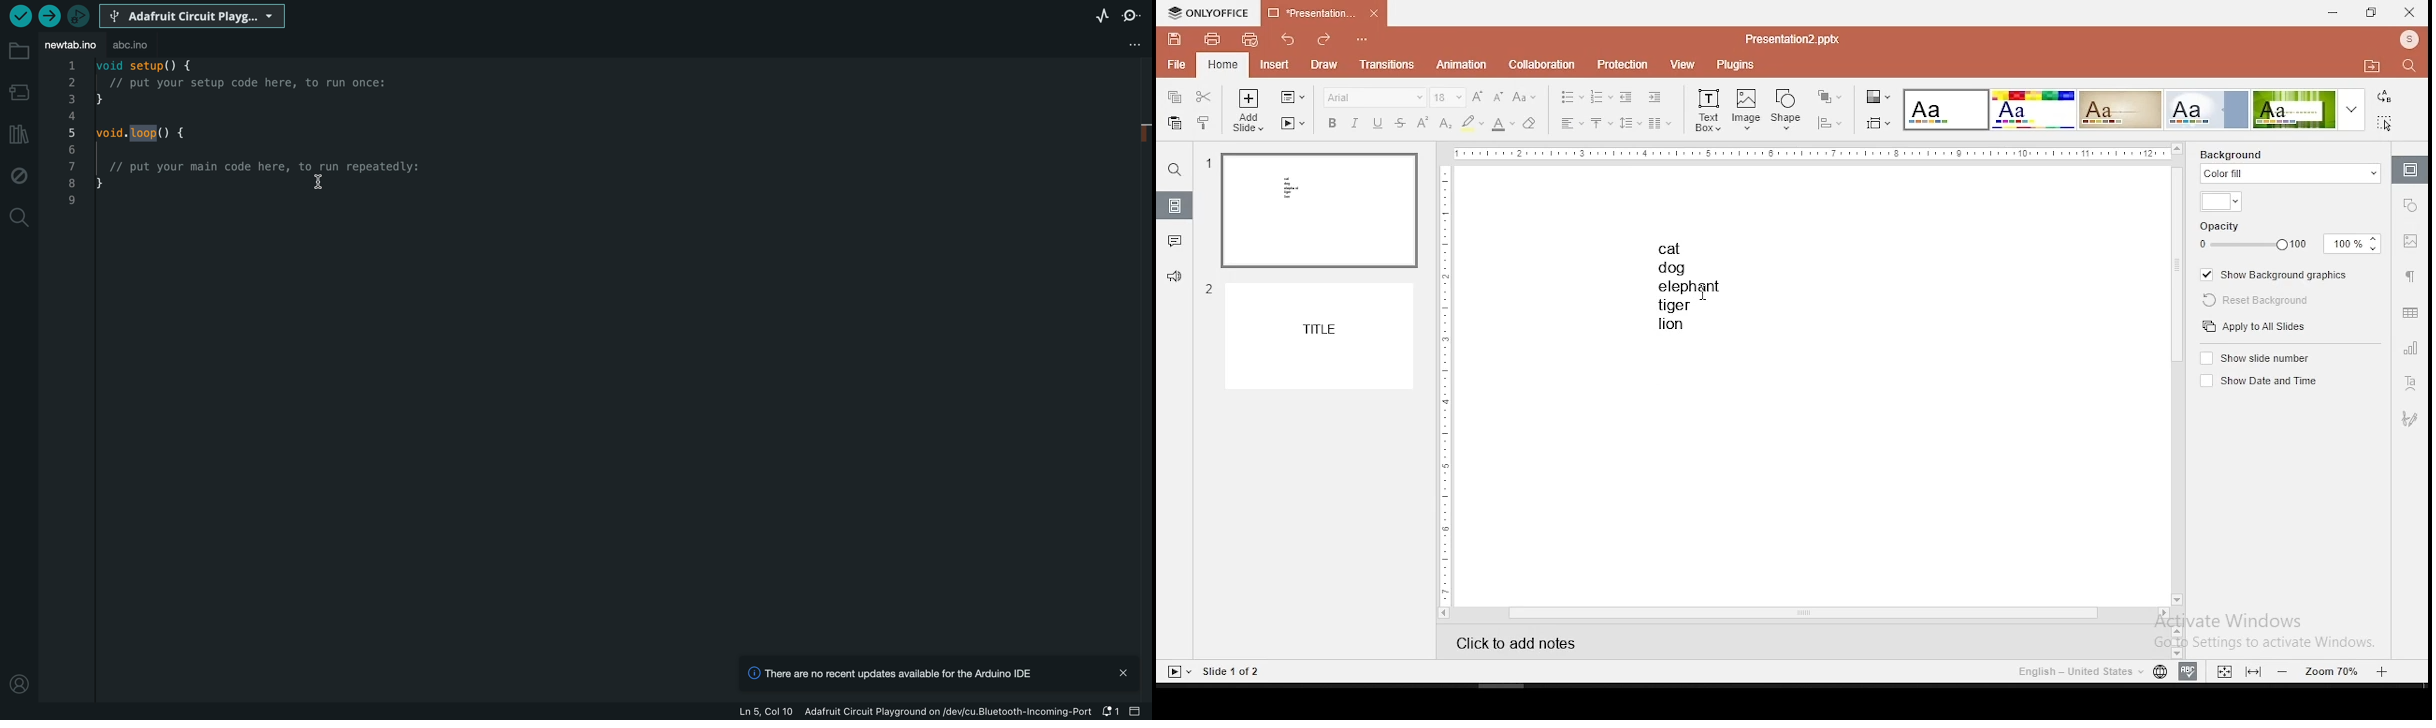  Describe the element at coordinates (1313, 210) in the screenshot. I see `slide 1` at that location.